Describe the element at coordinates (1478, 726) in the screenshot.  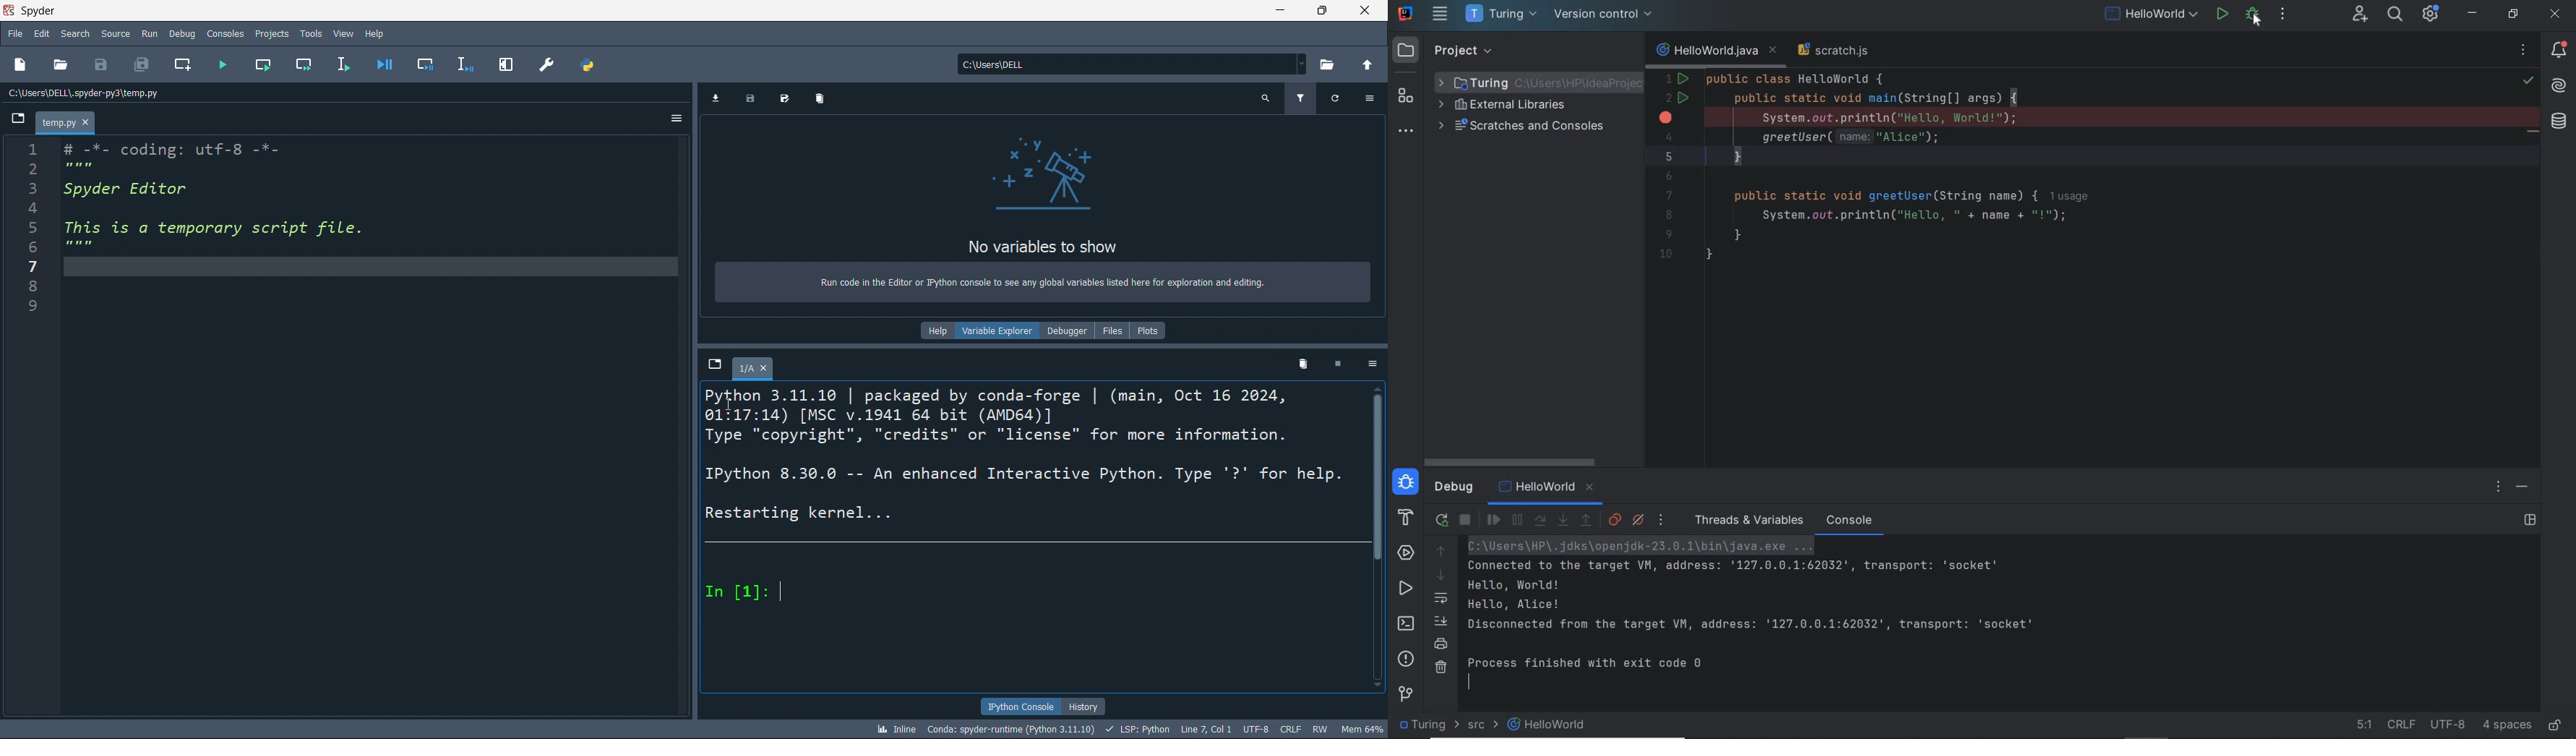
I see `src` at that location.